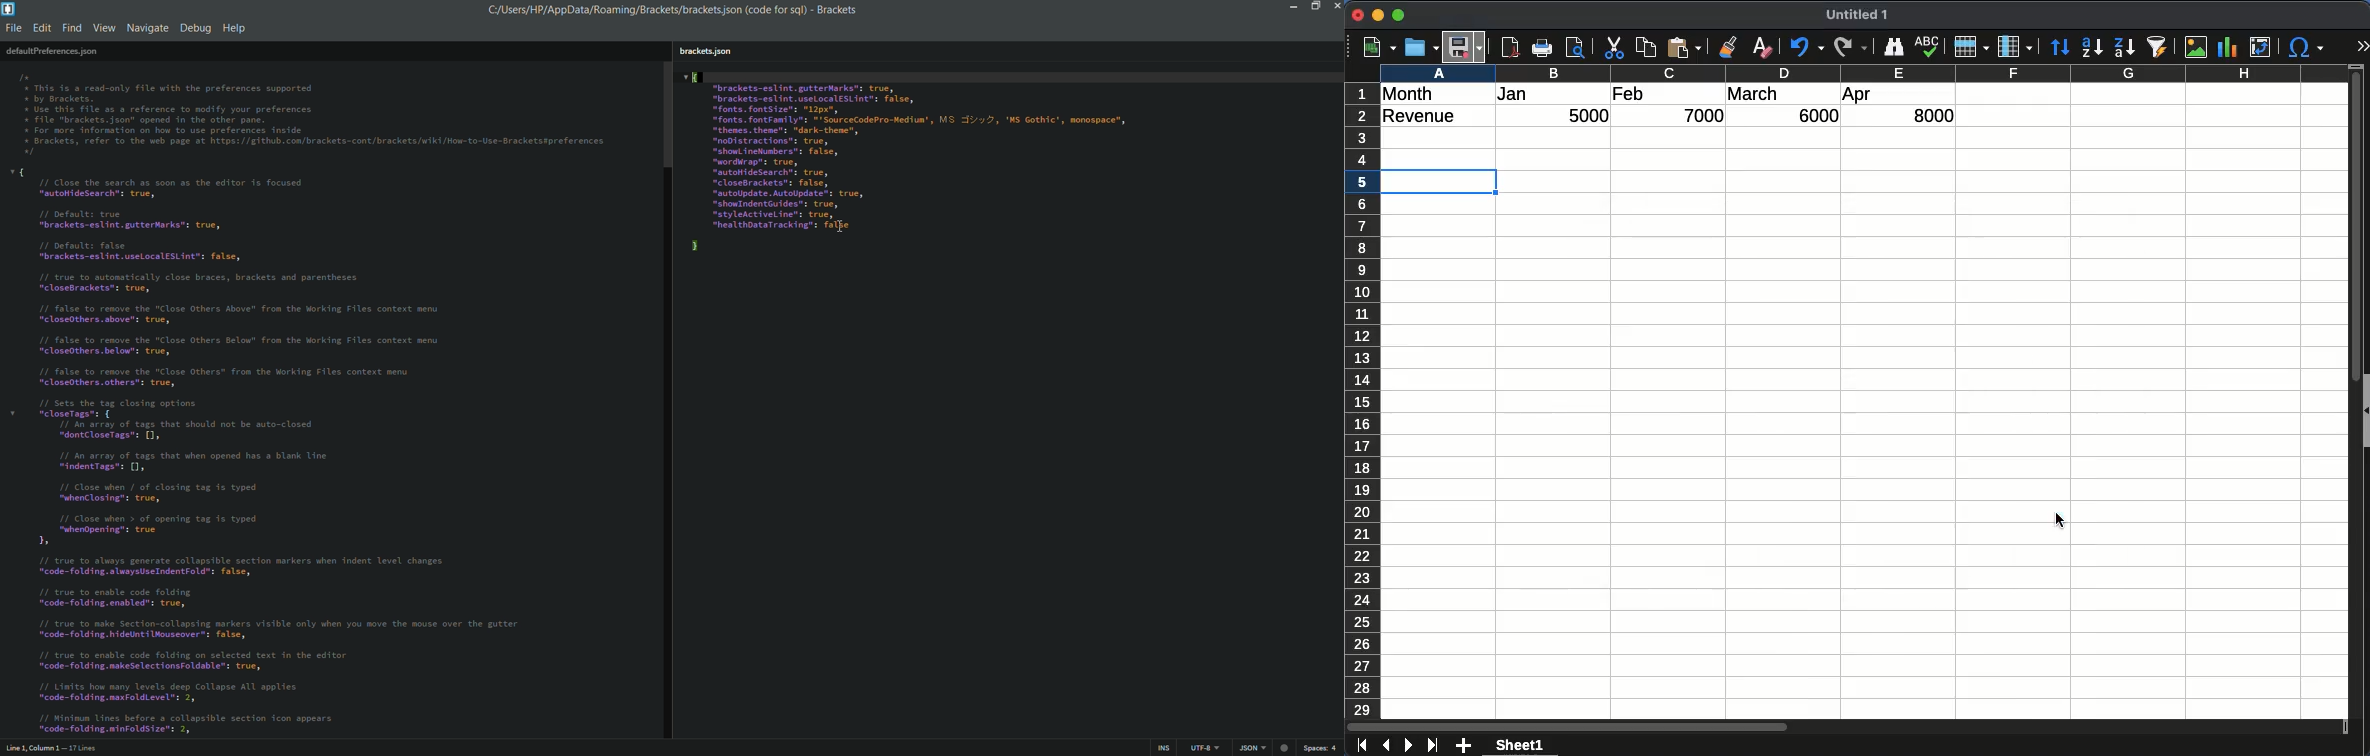 This screenshot has width=2380, height=756. I want to click on month, so click(1412, 93).